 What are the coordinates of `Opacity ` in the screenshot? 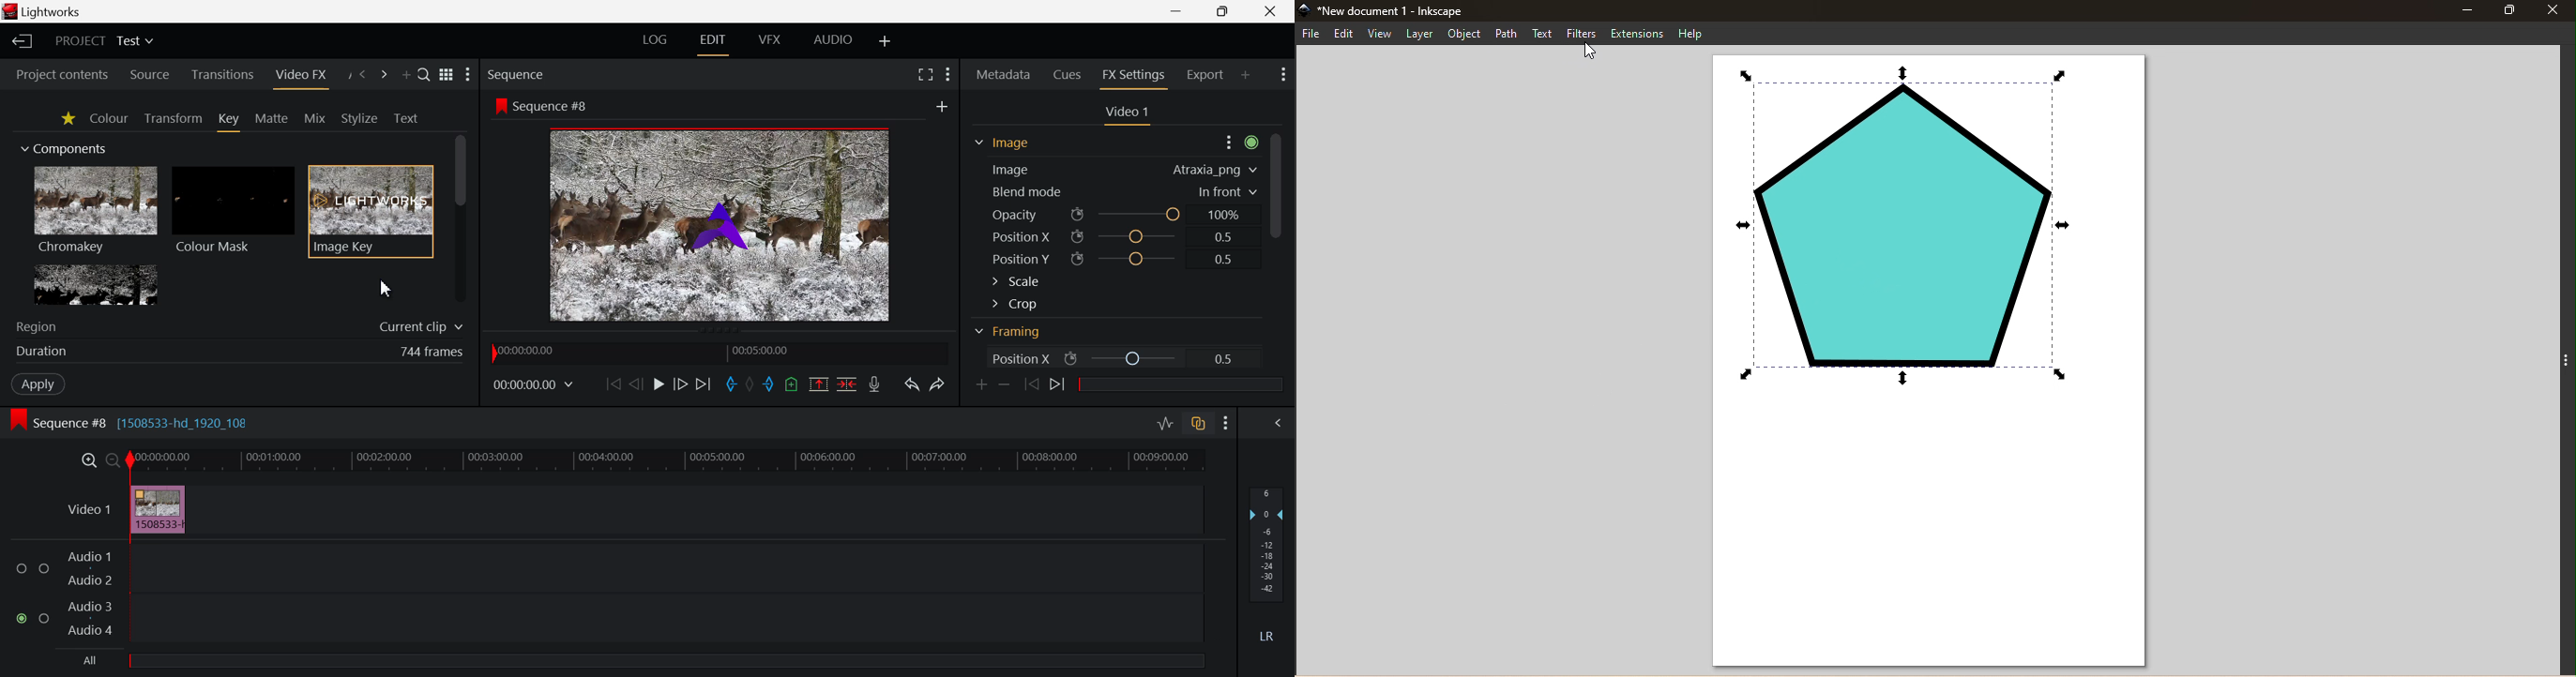 It's located at (1140, 215).